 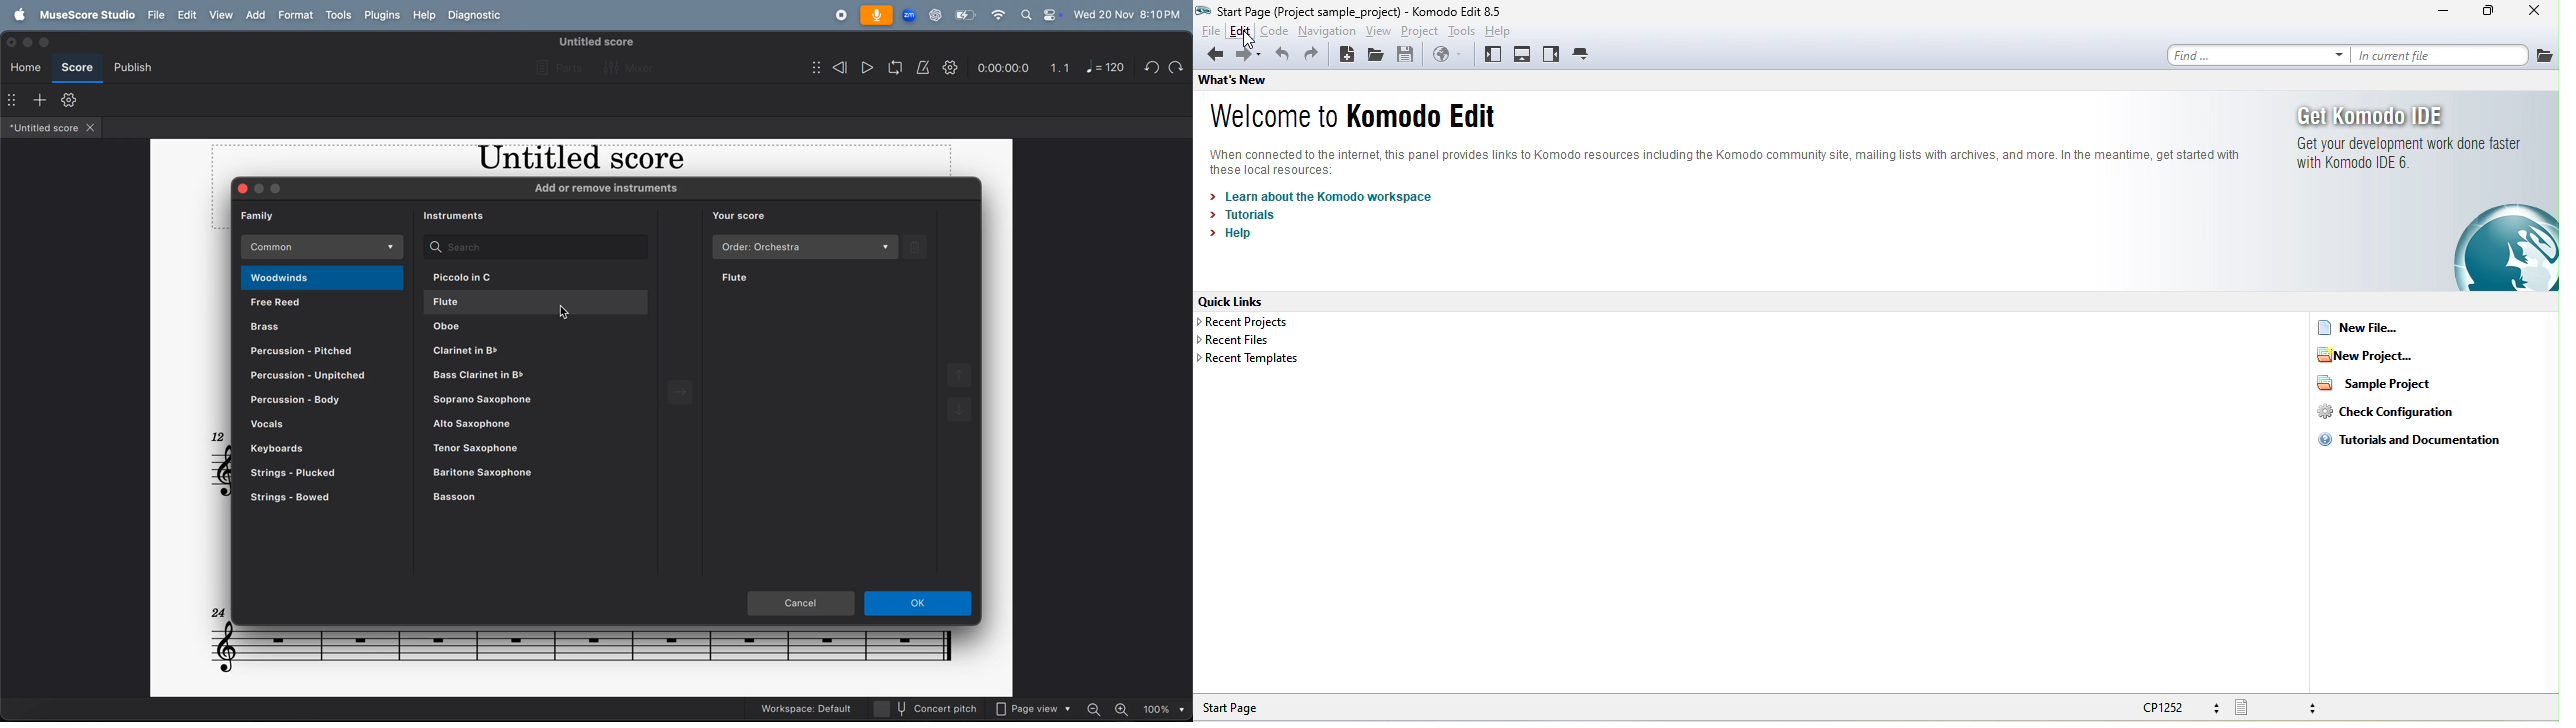 I want to click on oboe, so click(x=547, y=329).